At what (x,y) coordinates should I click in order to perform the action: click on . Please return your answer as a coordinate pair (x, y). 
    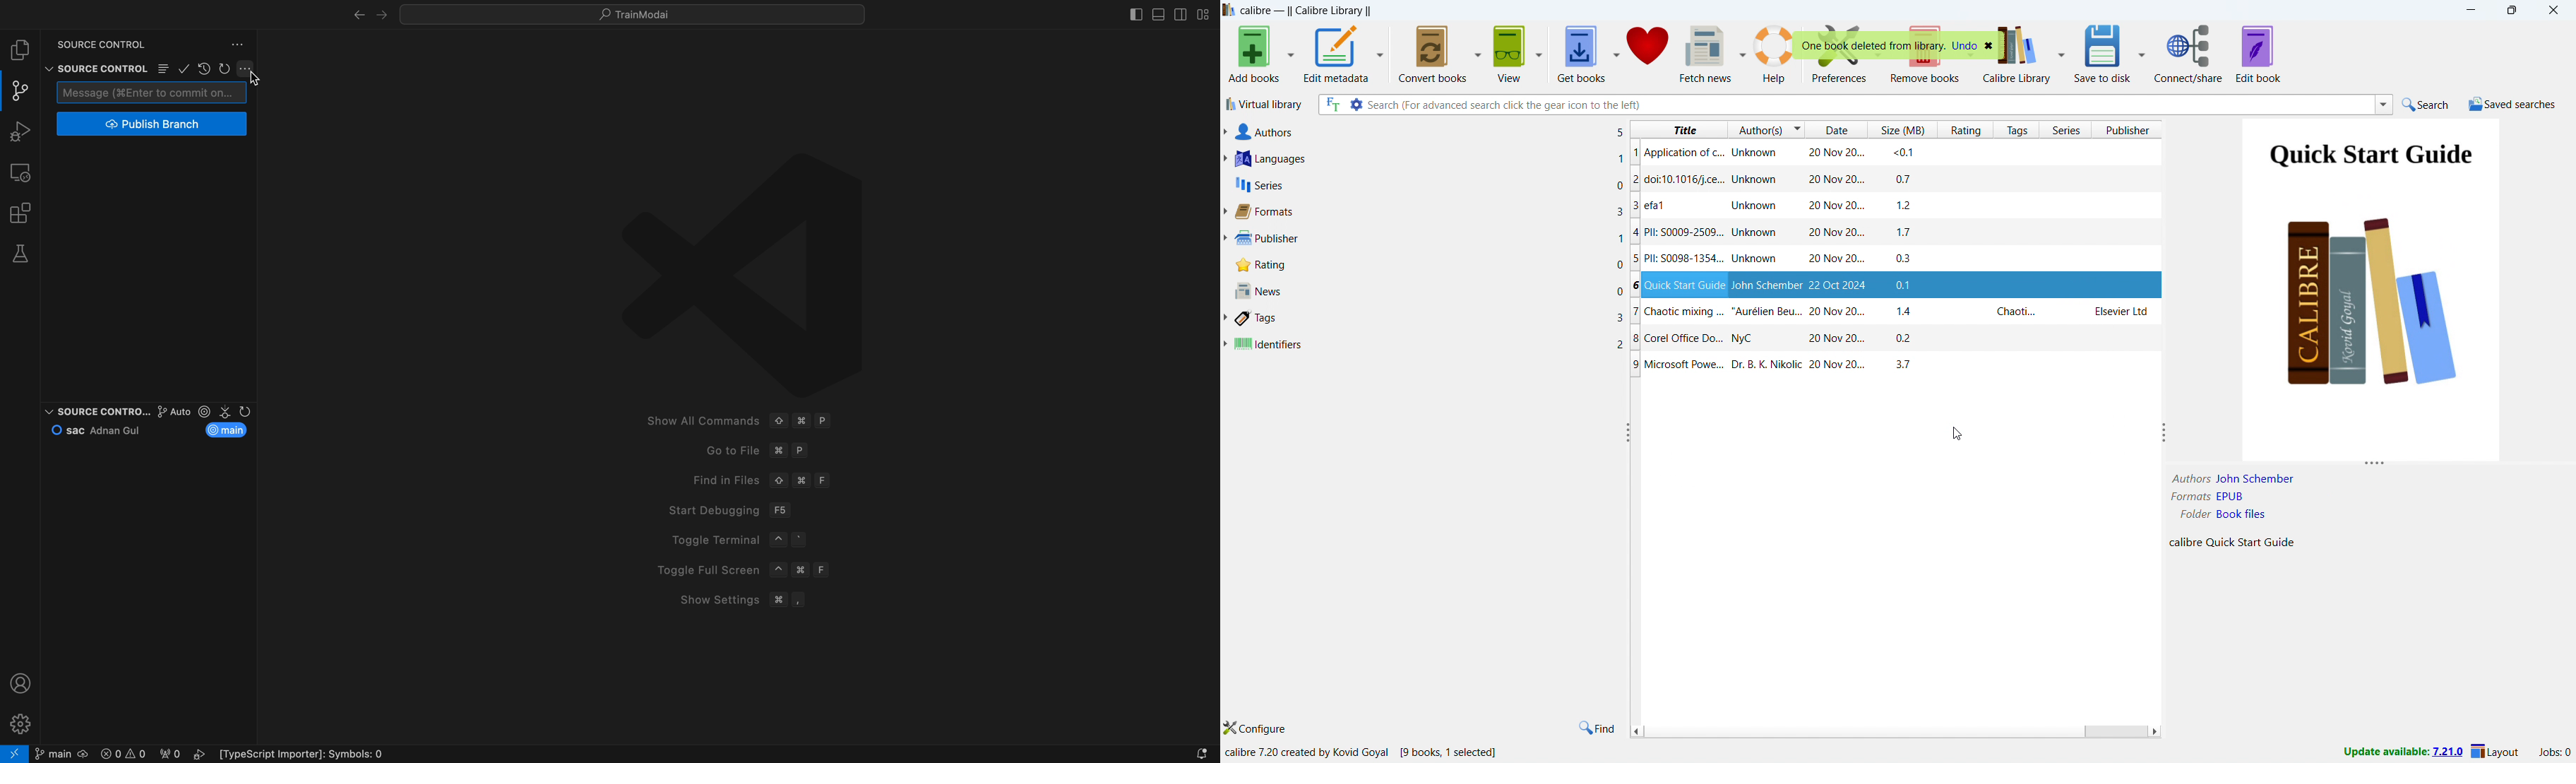
    Looking at the image, I should click on (238, 43).